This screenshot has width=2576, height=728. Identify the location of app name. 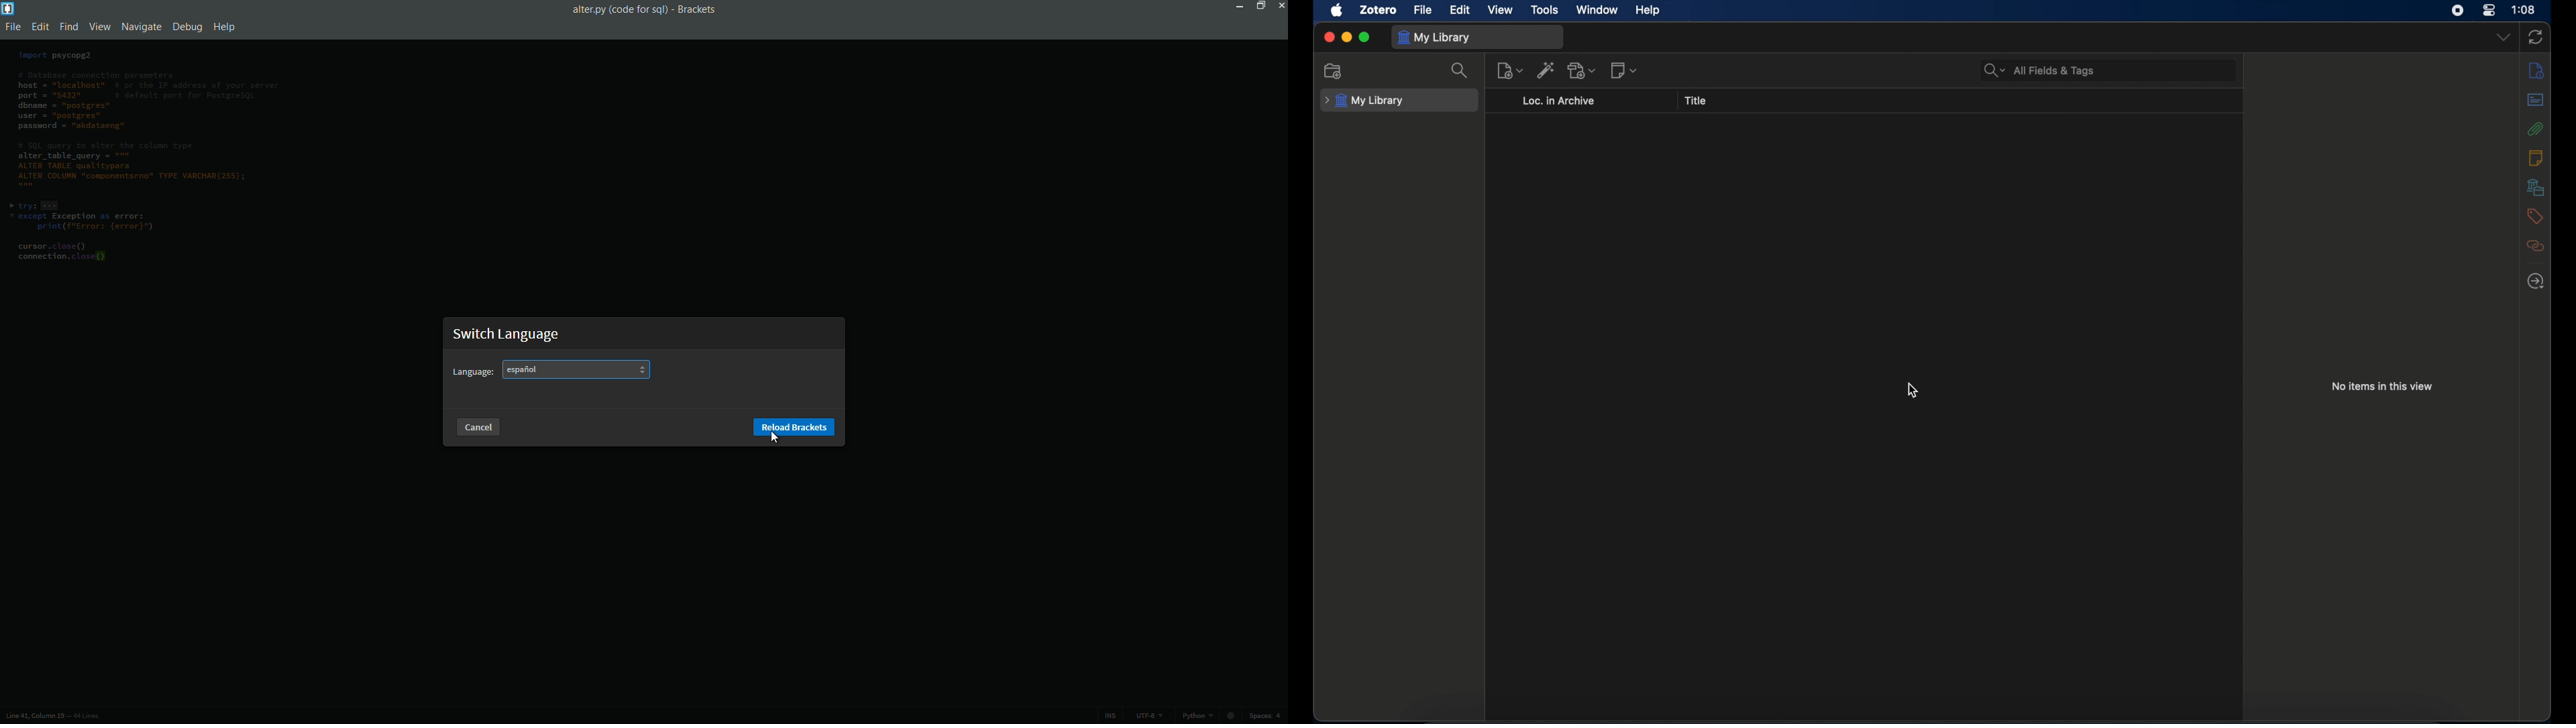
(699, 9).